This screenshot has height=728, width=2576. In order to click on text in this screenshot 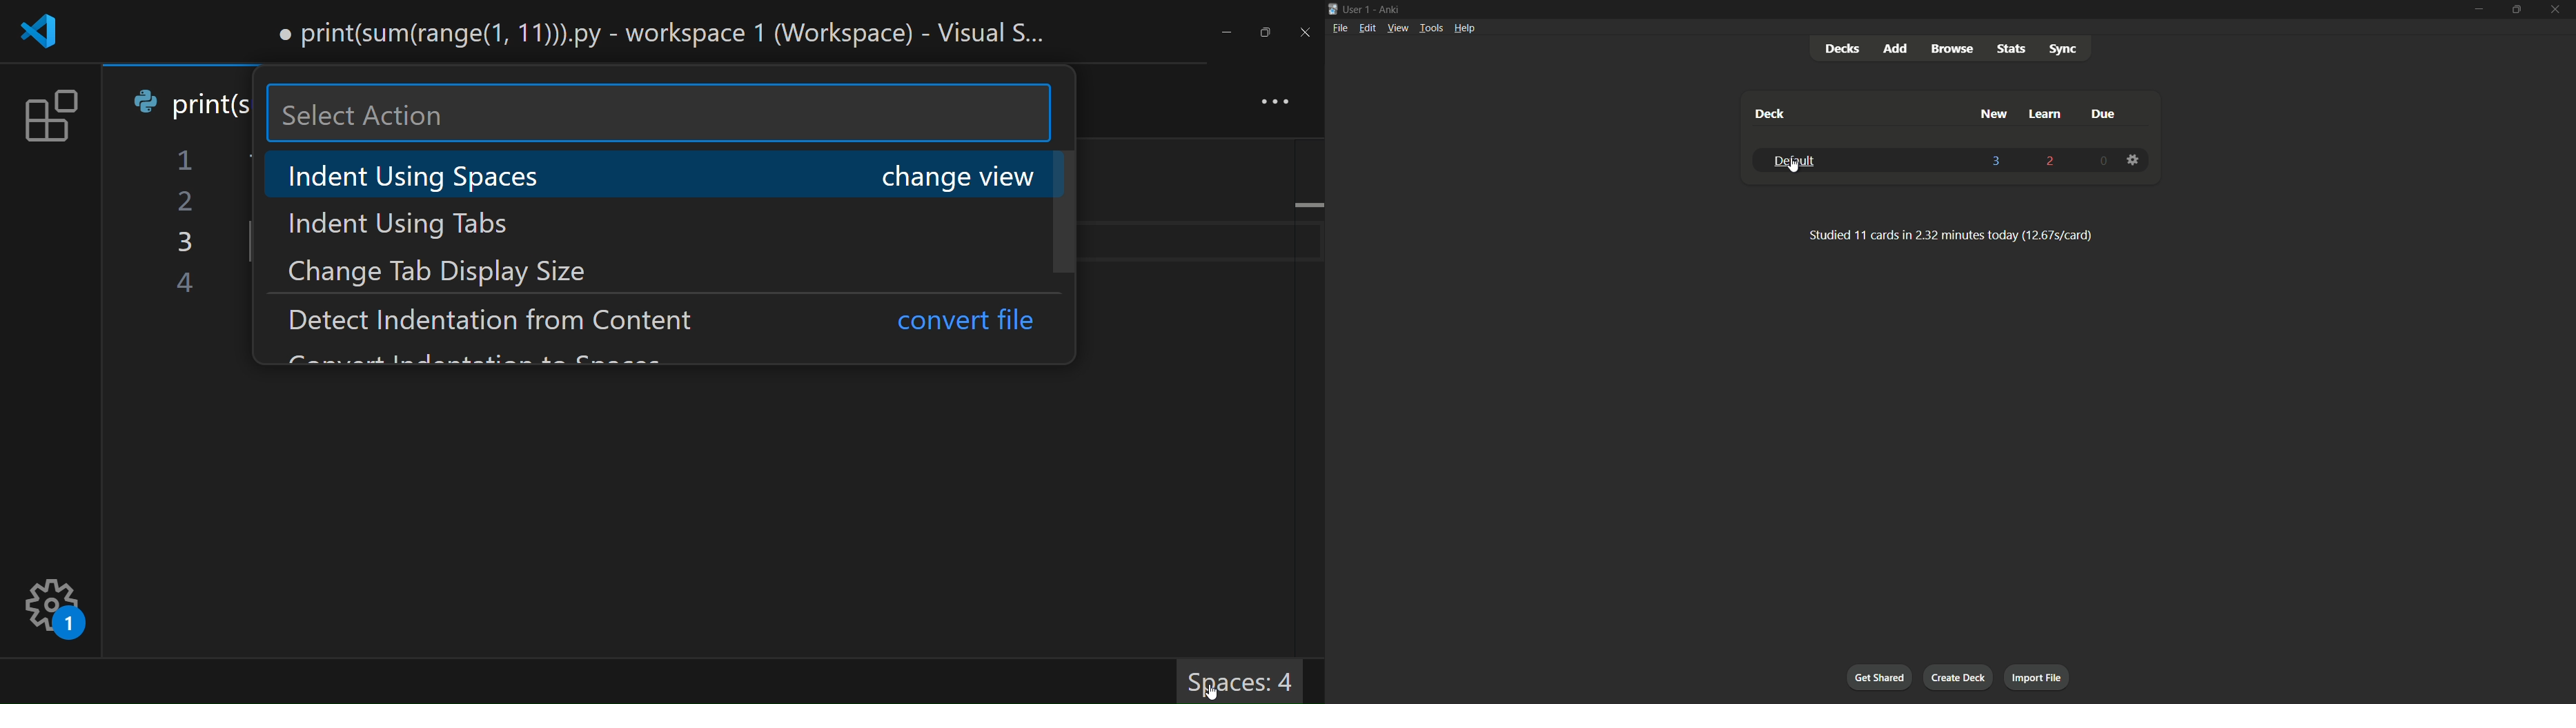, I will do `click(1945, 234)`.